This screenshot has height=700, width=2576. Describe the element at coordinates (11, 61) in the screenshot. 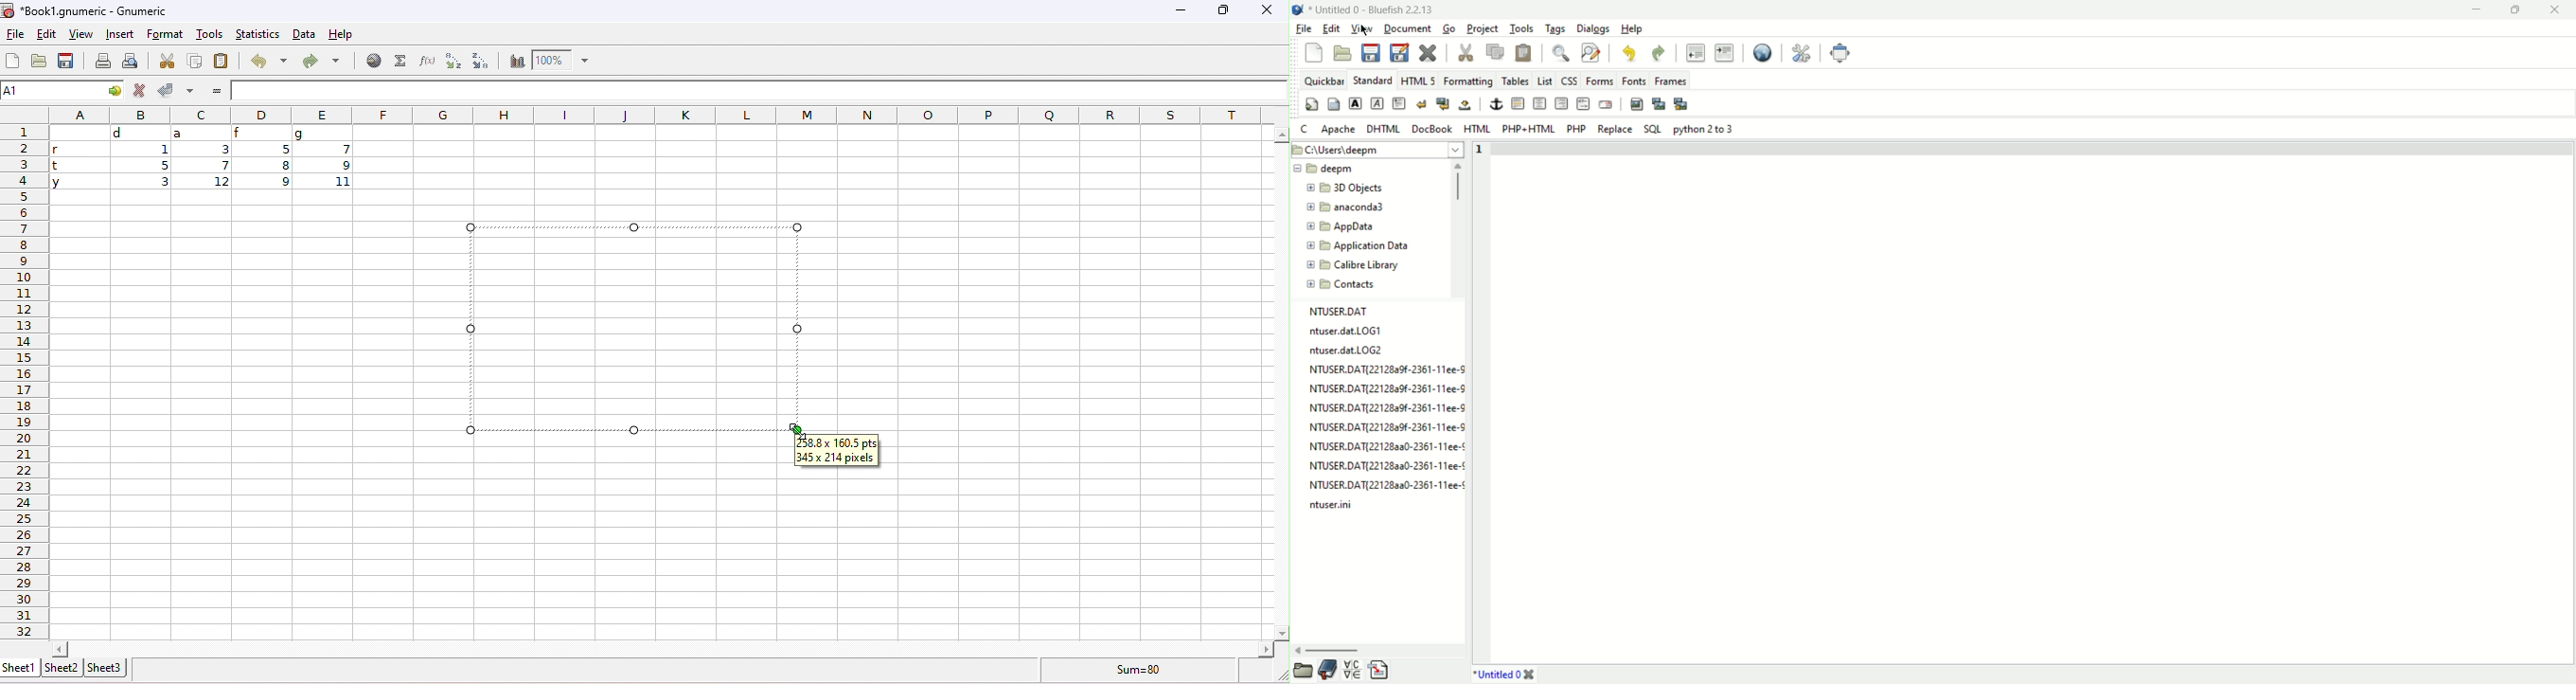

I see `new` at that location.